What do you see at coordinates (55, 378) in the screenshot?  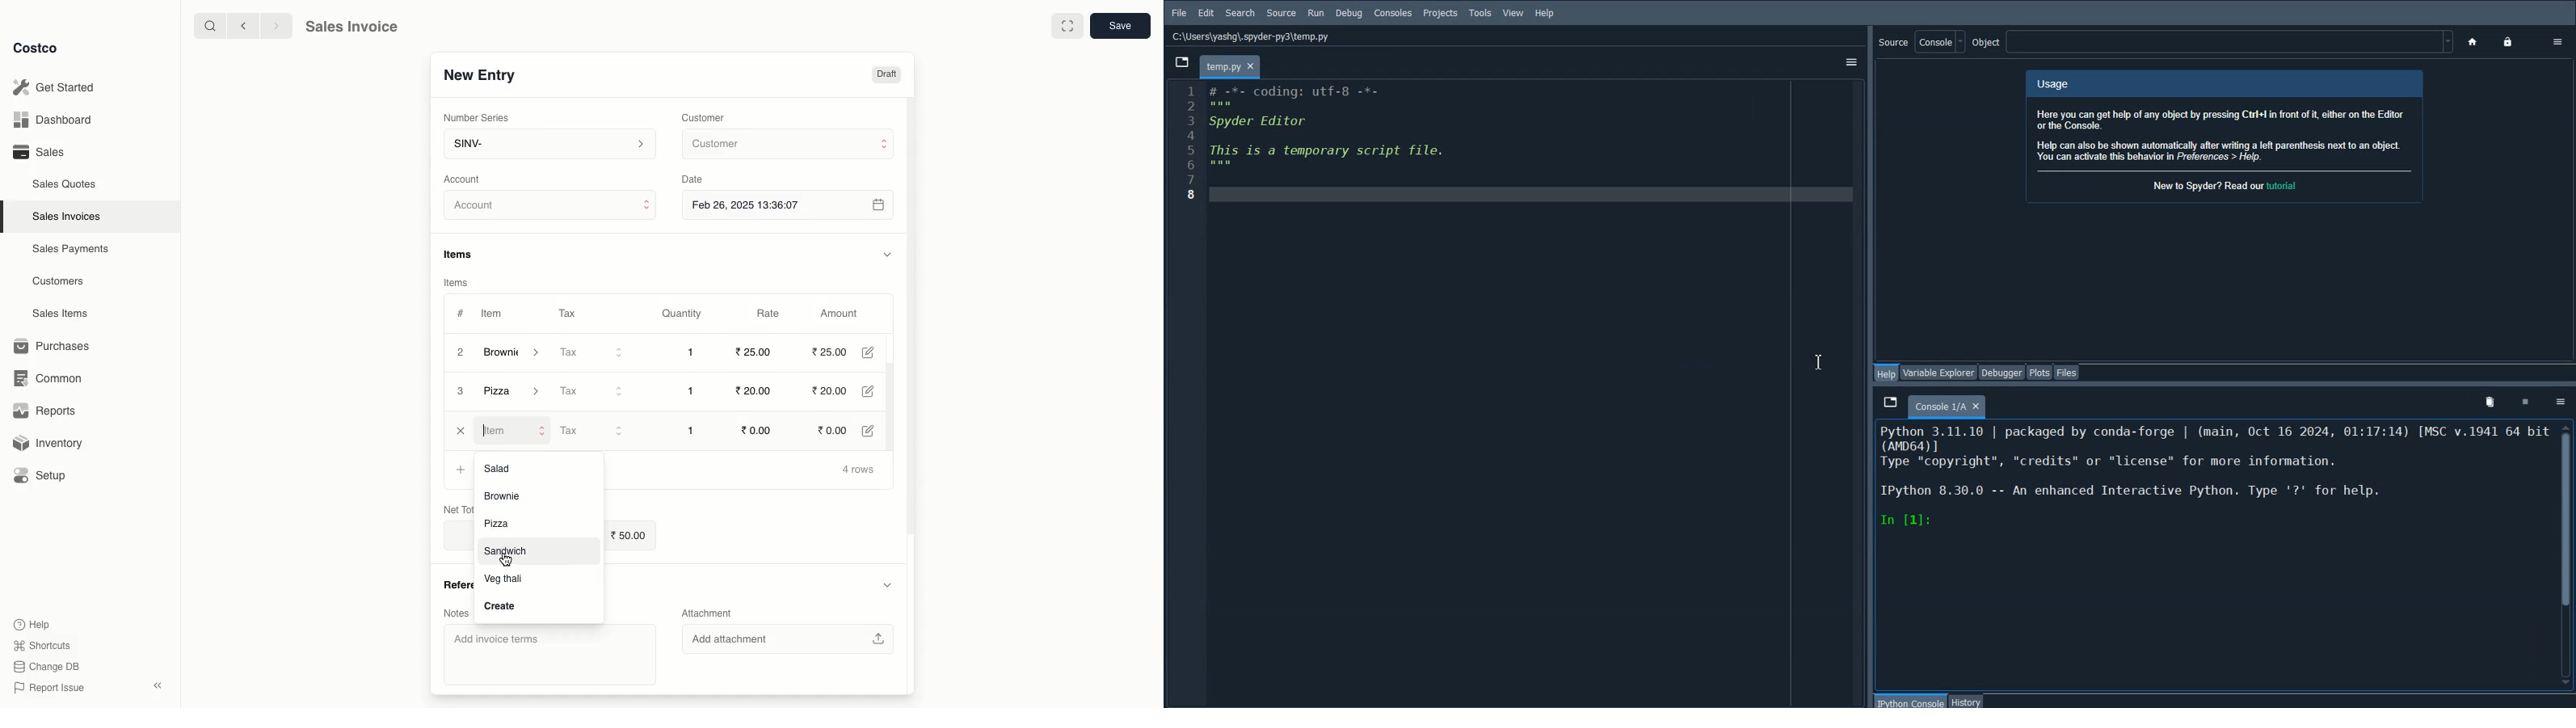 I see `Common` at bounding box center [55, 378].